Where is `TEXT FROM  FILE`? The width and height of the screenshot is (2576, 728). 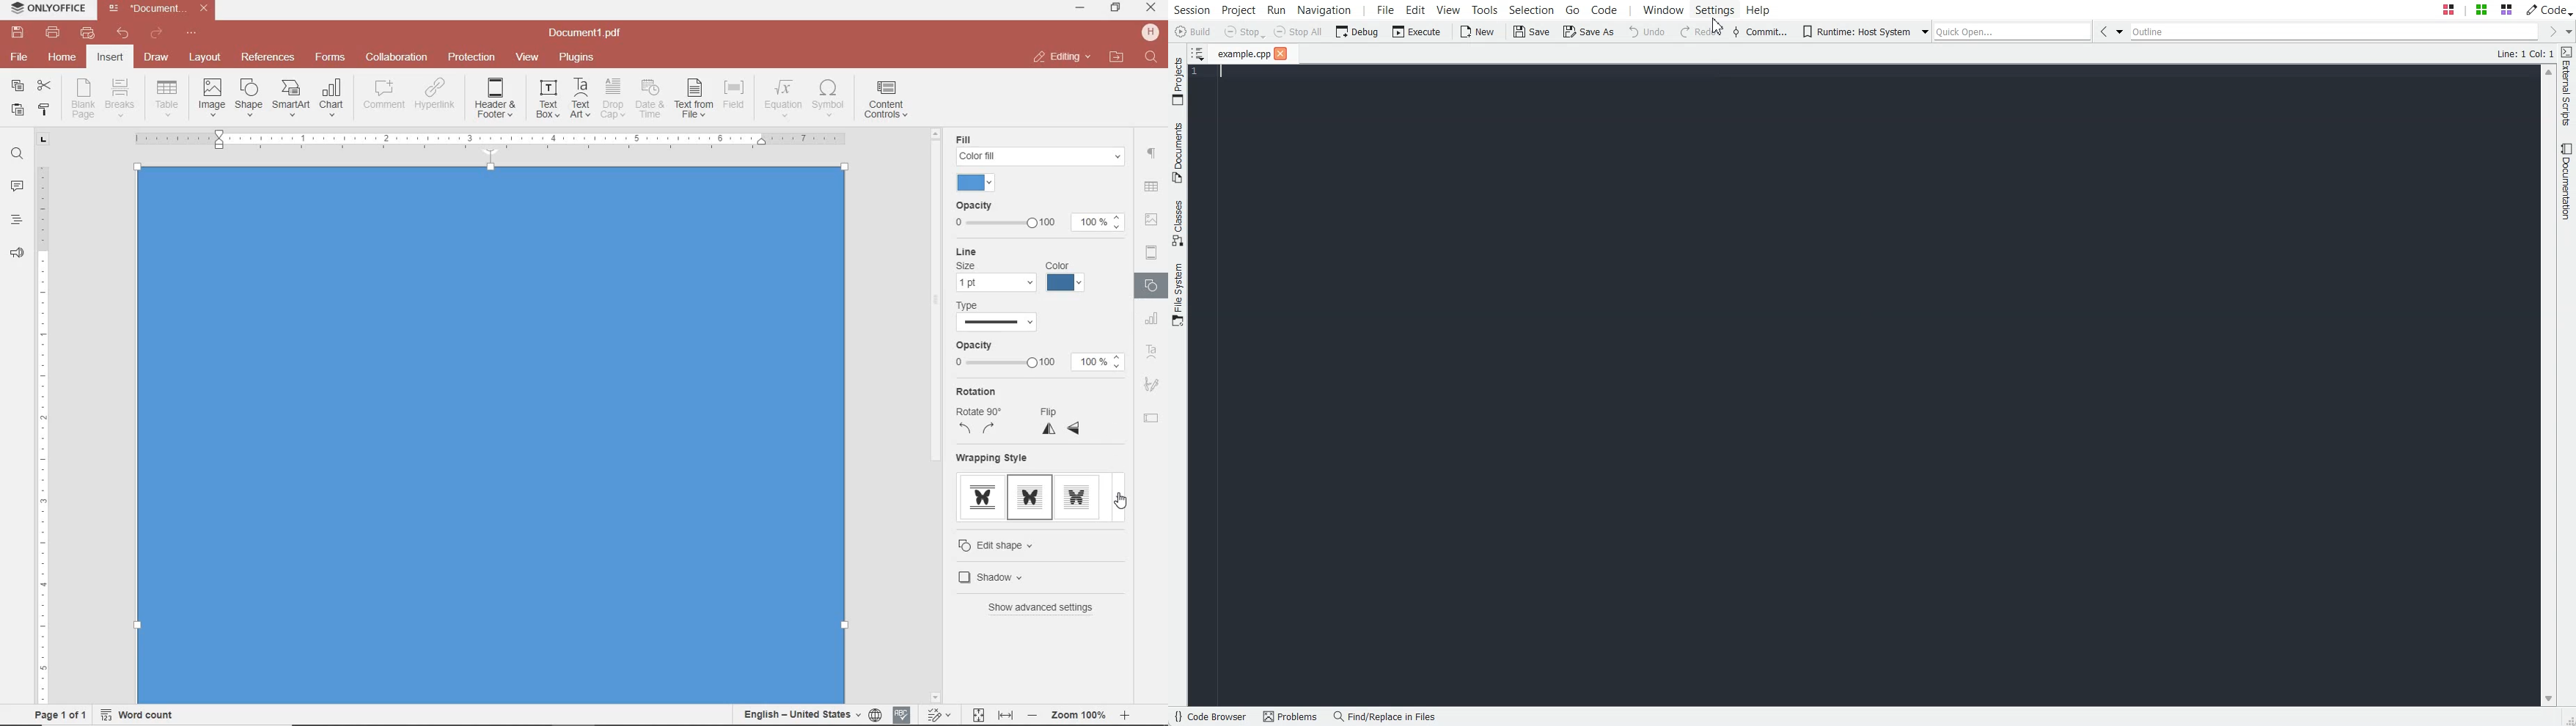 TEXT FROM  FILE is located at coordinates (694, 99).